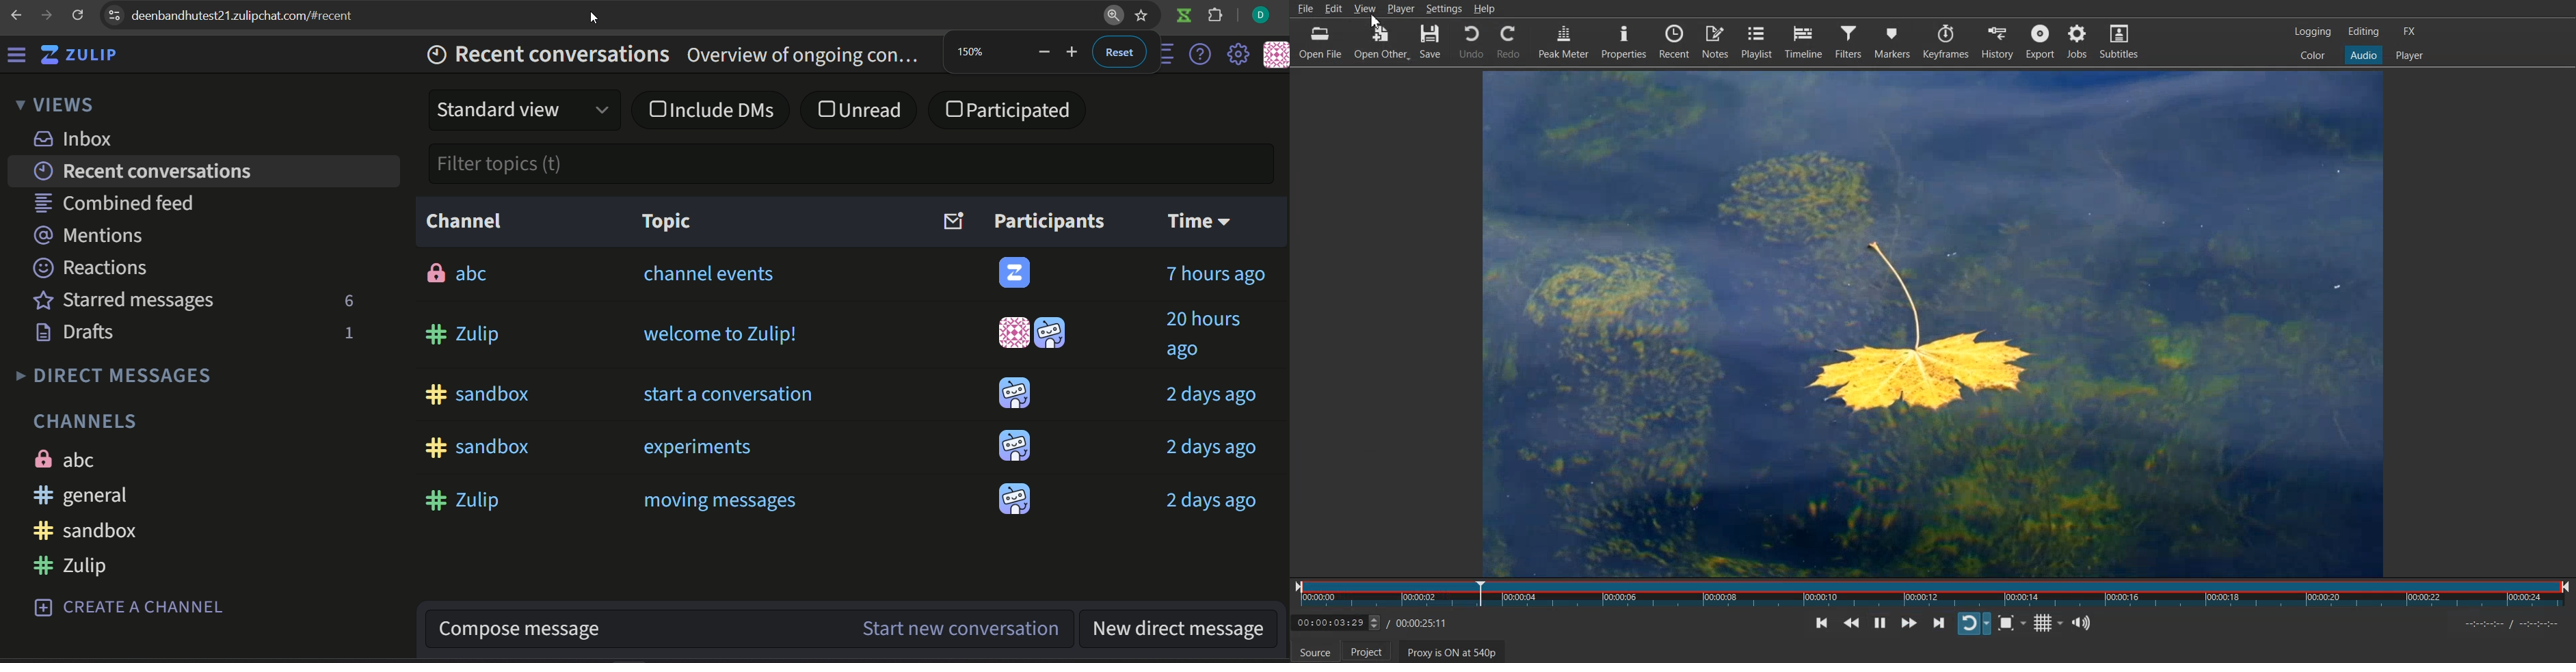  I want to click on Toggle grid display on the player, so click(2048, 623).